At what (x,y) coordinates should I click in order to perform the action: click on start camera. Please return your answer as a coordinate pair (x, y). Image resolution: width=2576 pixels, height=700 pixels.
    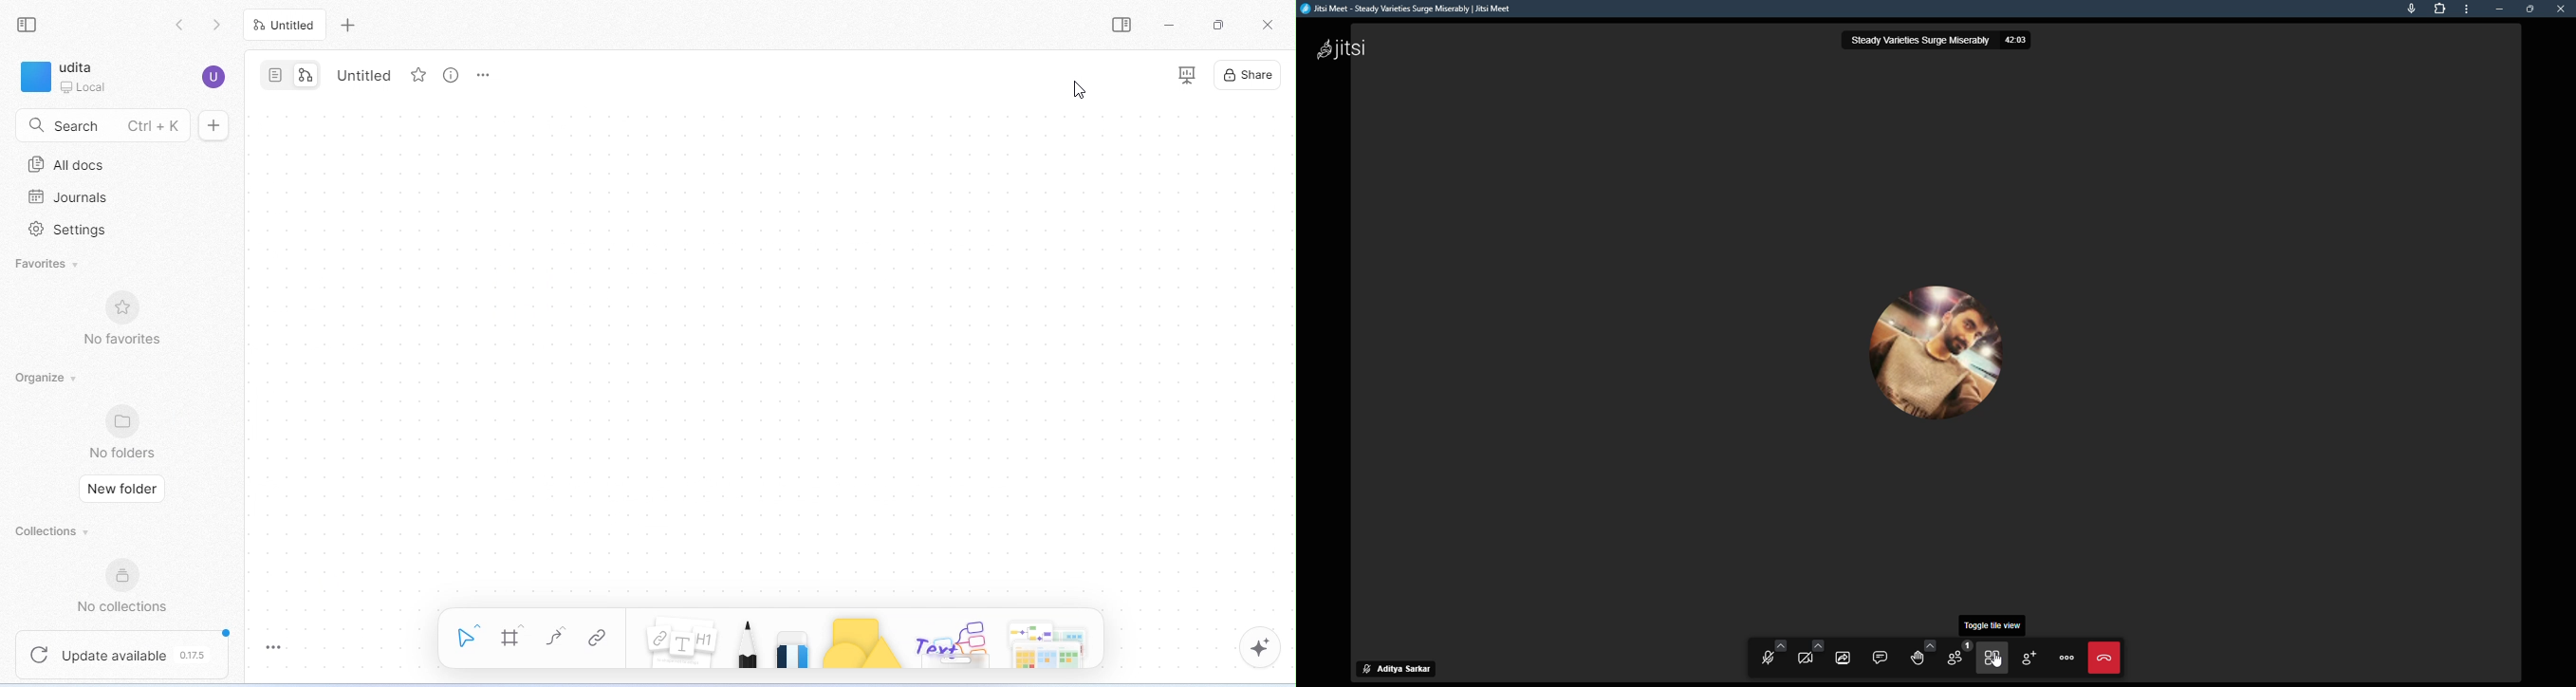
    Looking at the image, I should click on (1809, 656).